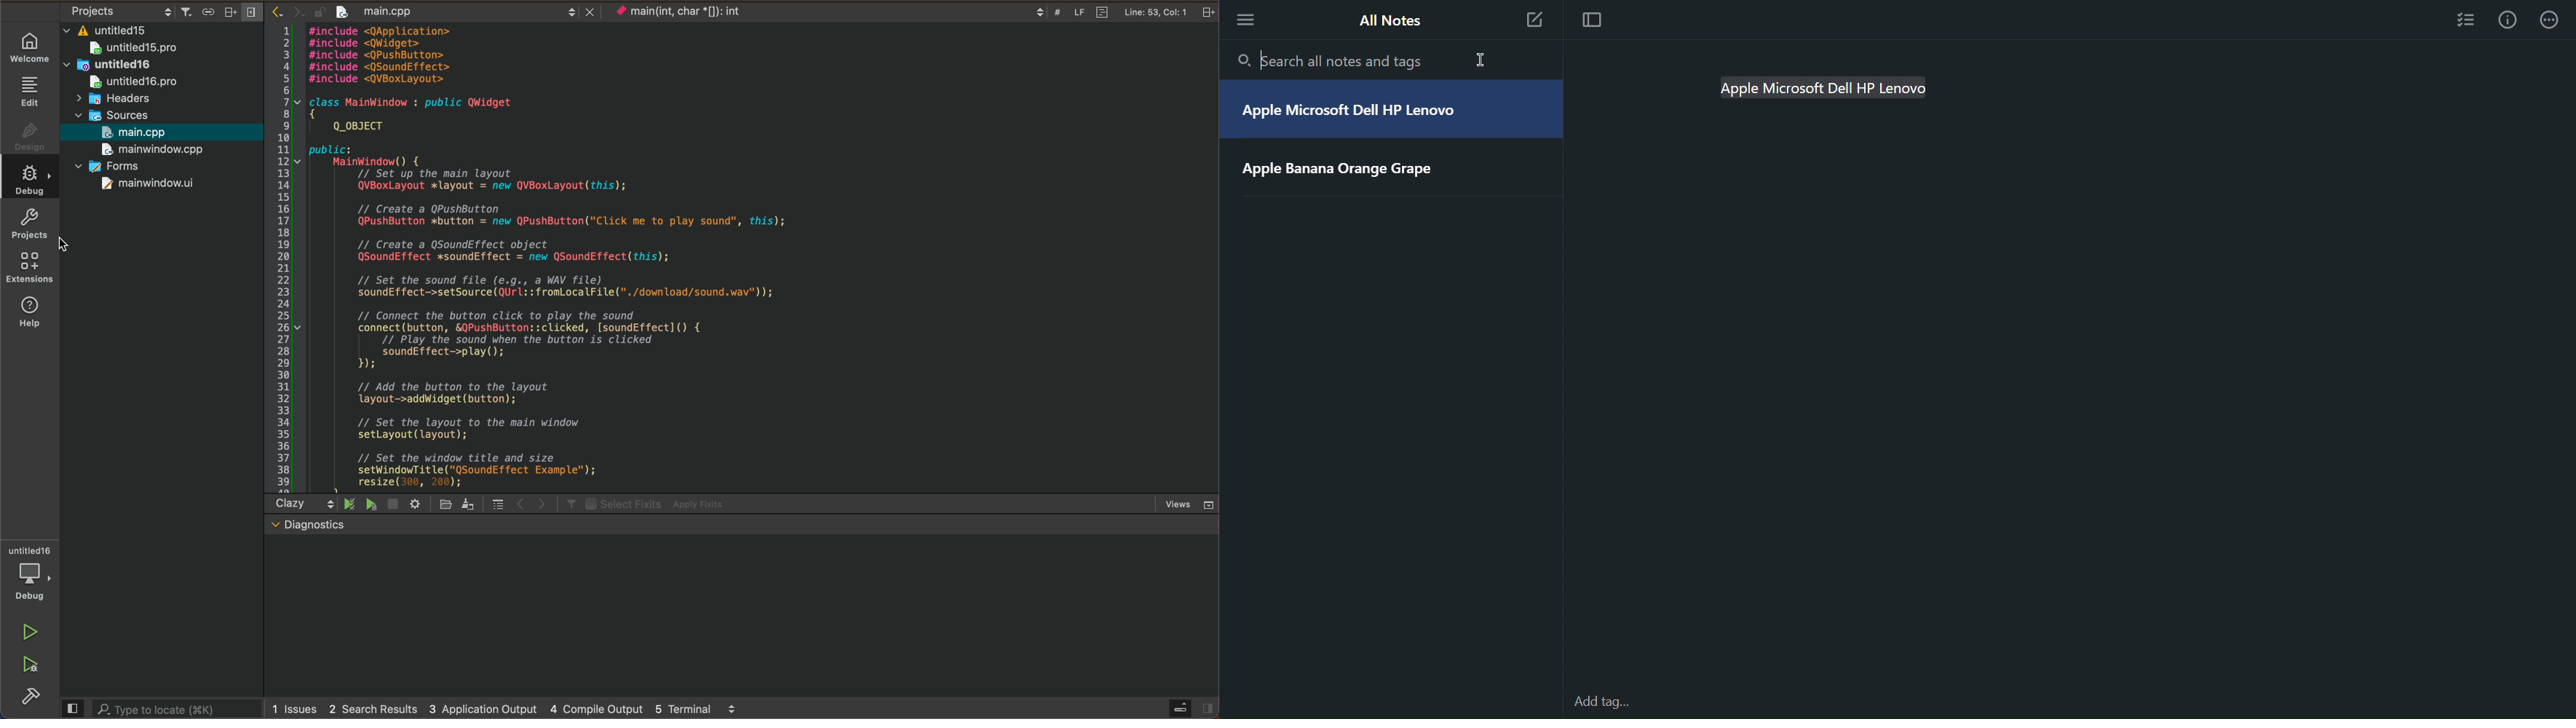  I want to click on Apple Banana Orange Grape, so click(1344, 169).